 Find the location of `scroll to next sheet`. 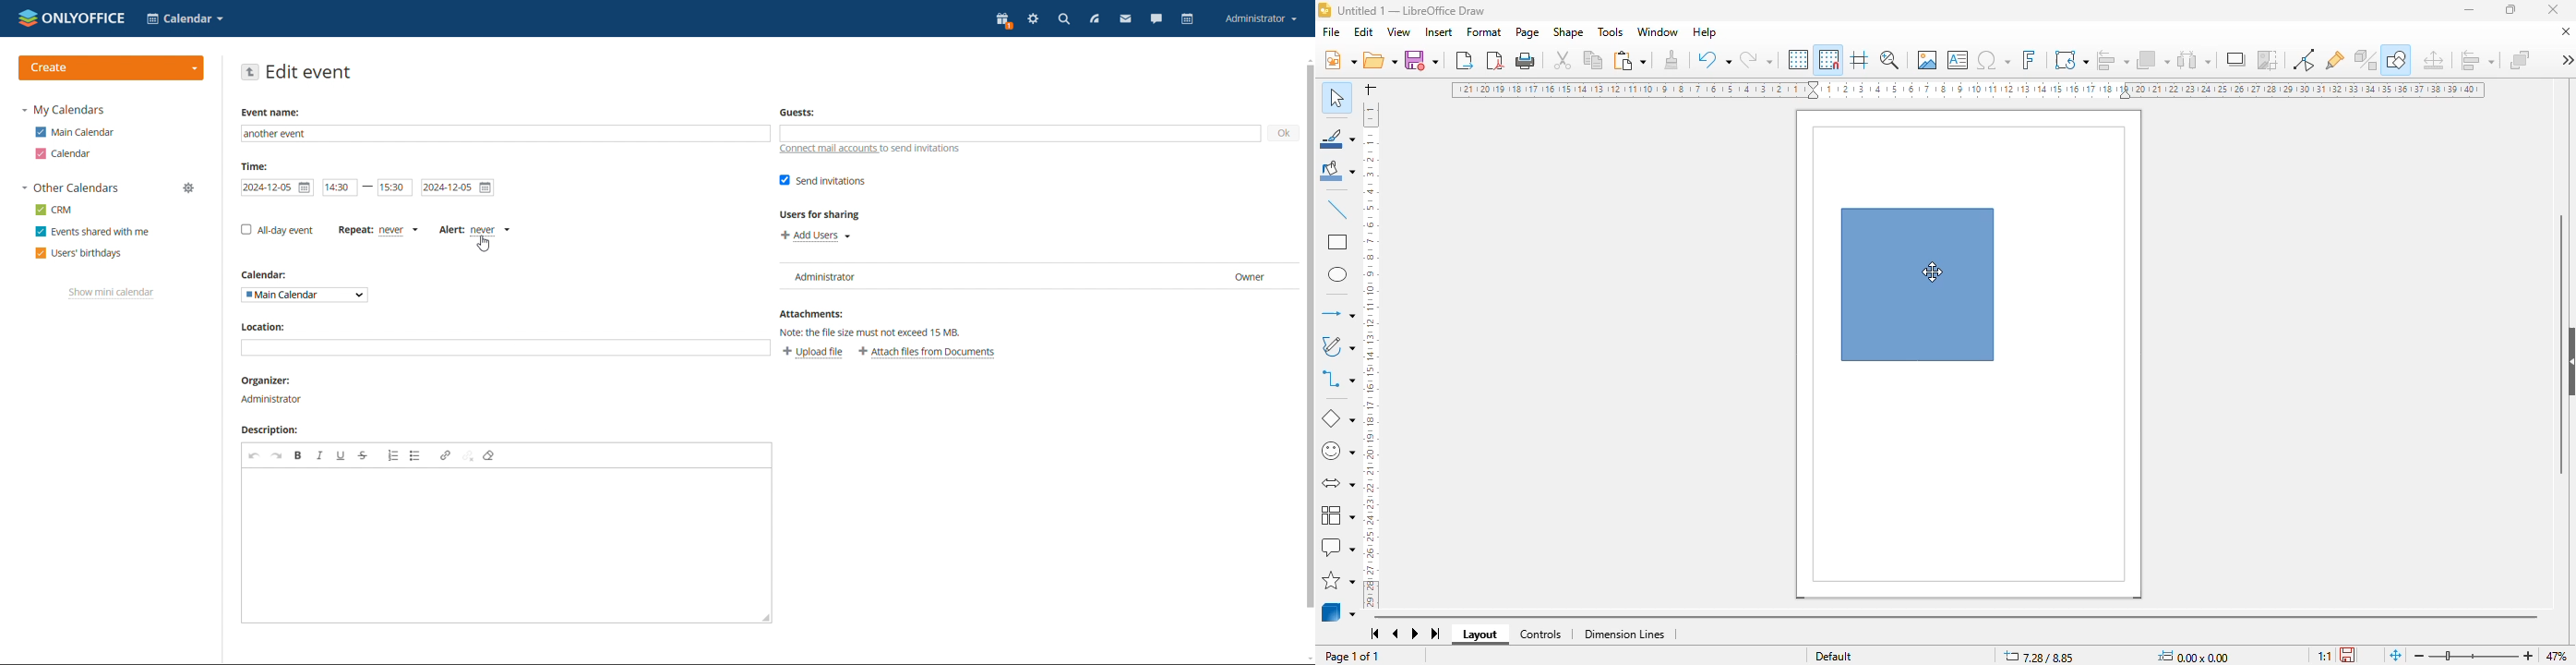

scroll to next sheet is located at coordinates (1416, 635).